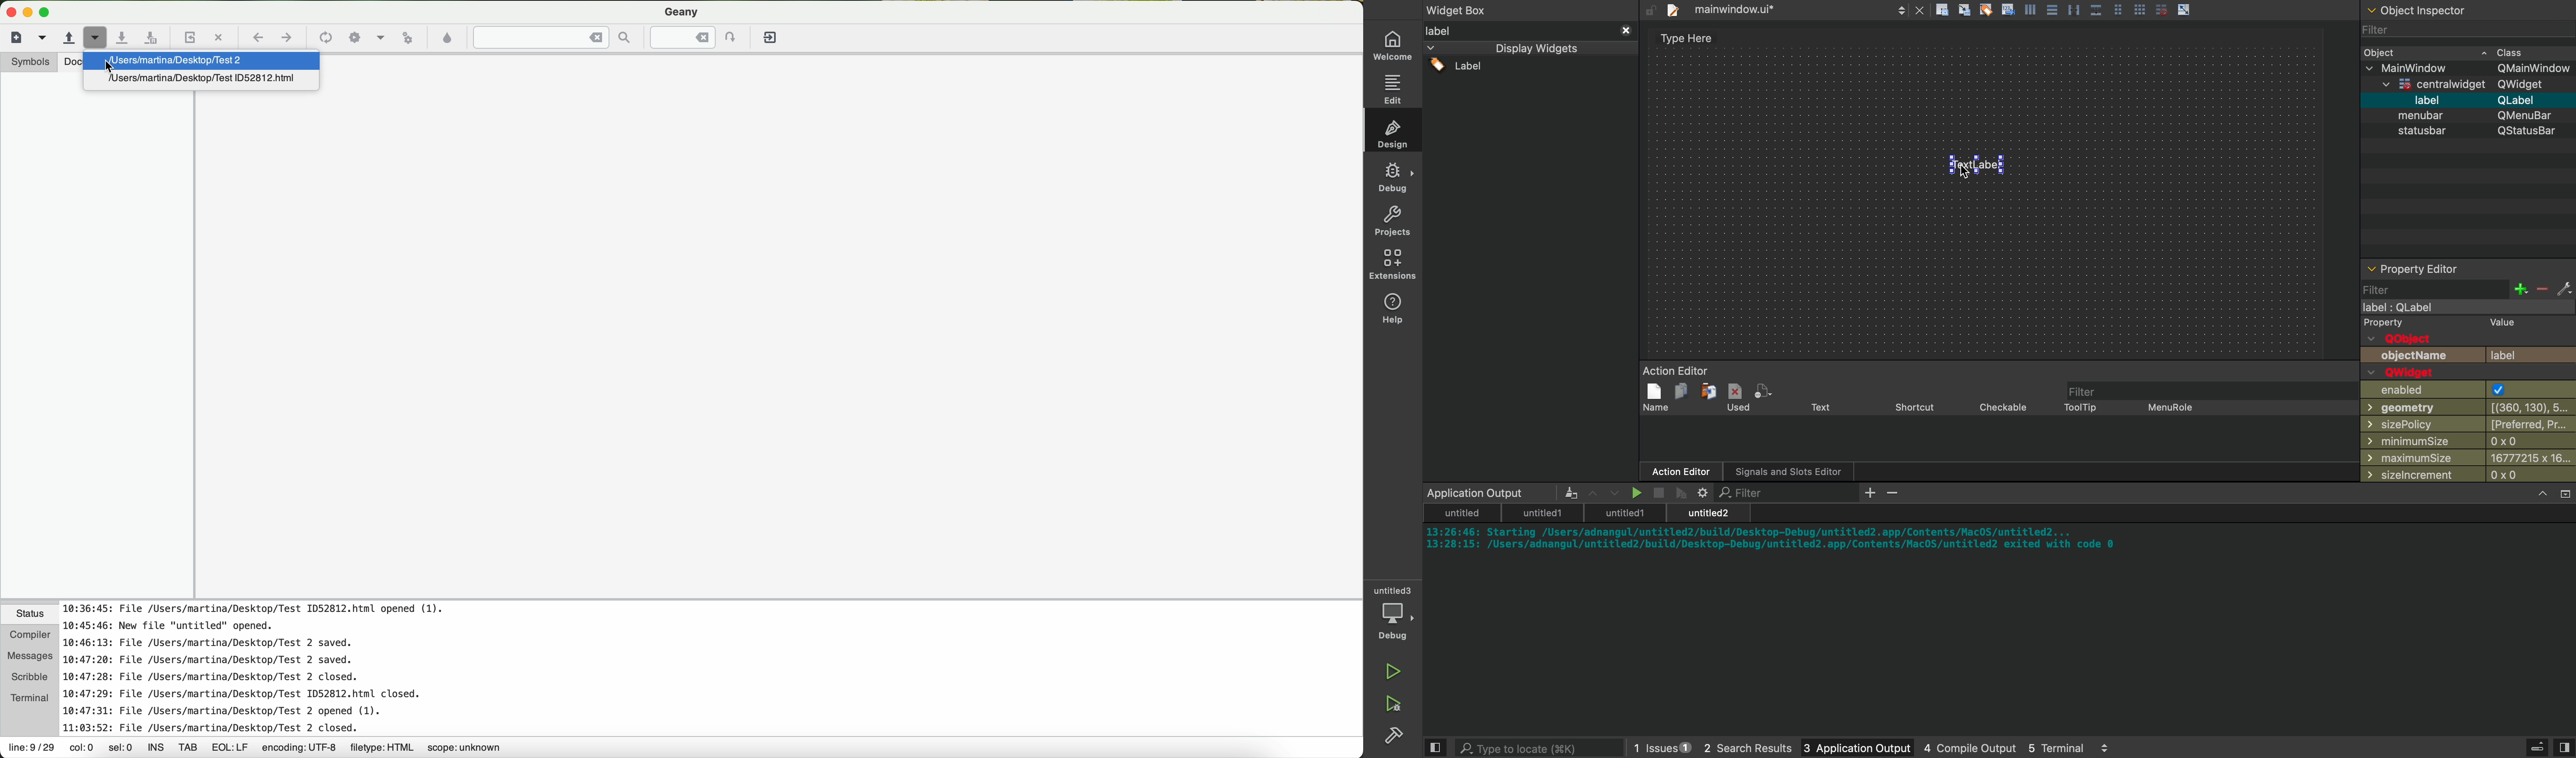  I want to click on , so click(1393, 178).